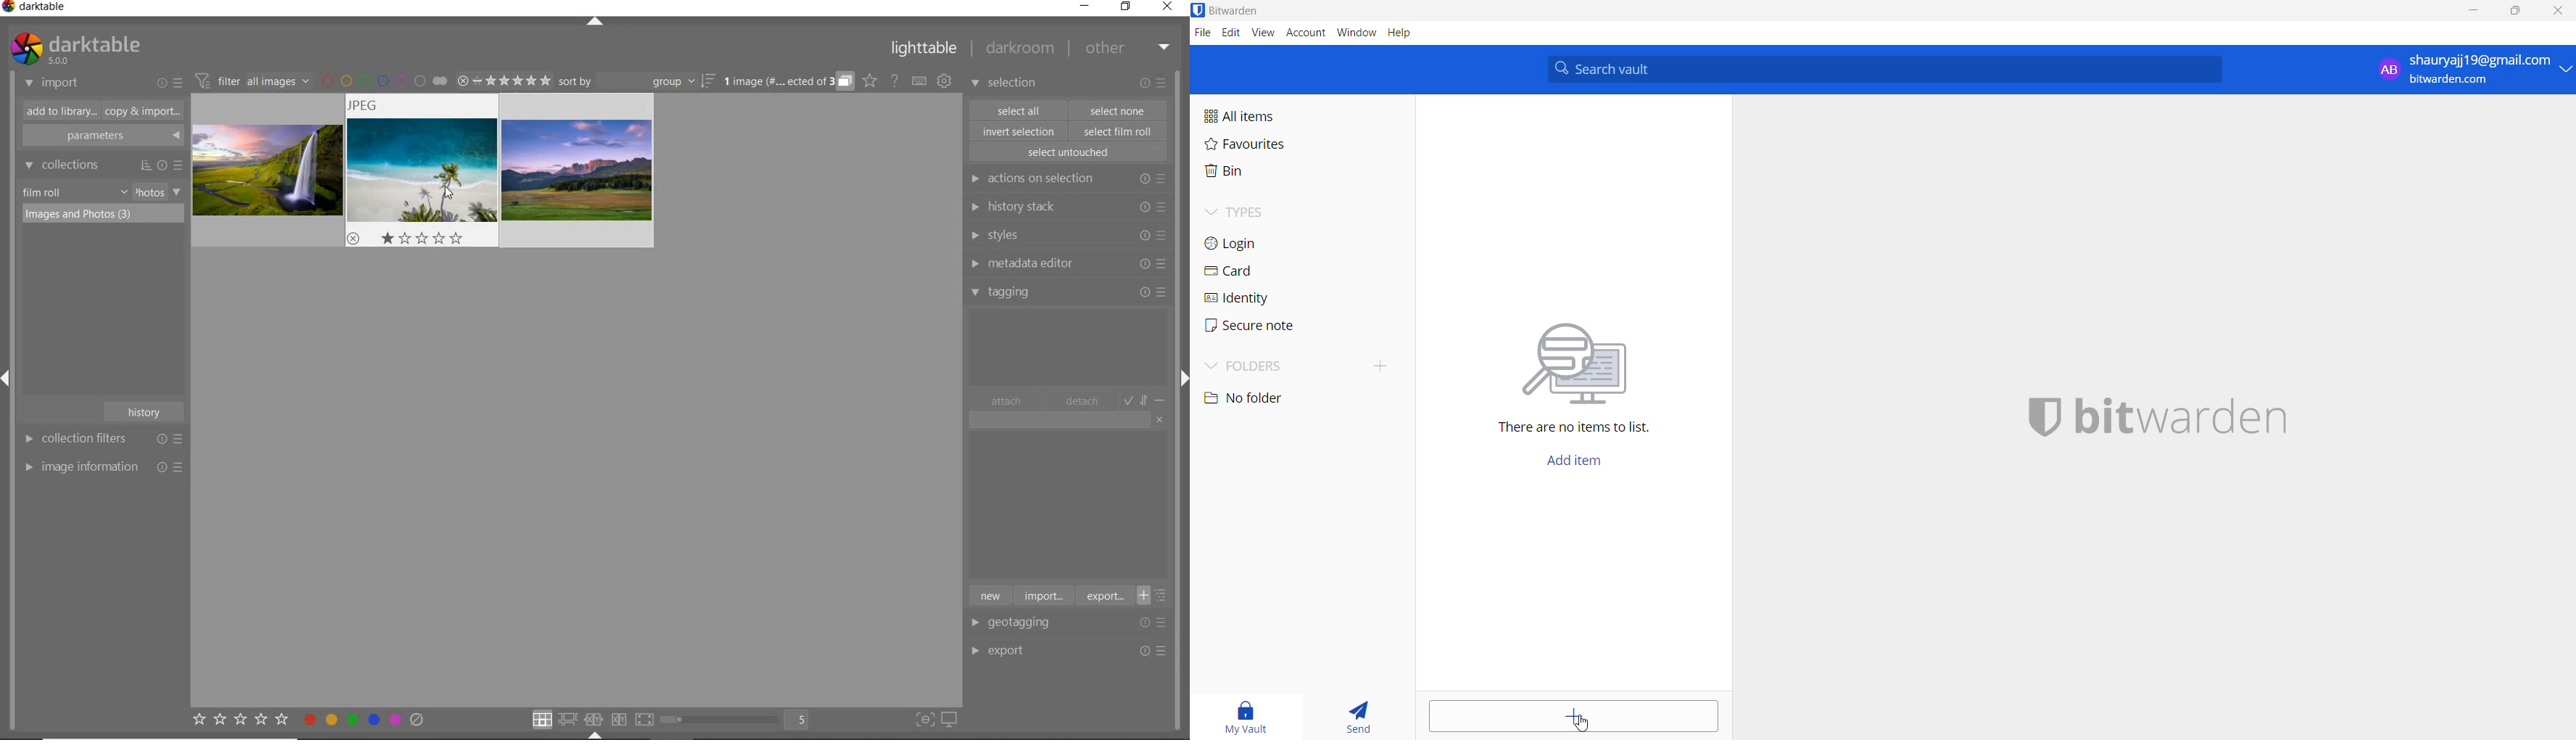  I want to click on import or presets & preferences, so click(169, 82).